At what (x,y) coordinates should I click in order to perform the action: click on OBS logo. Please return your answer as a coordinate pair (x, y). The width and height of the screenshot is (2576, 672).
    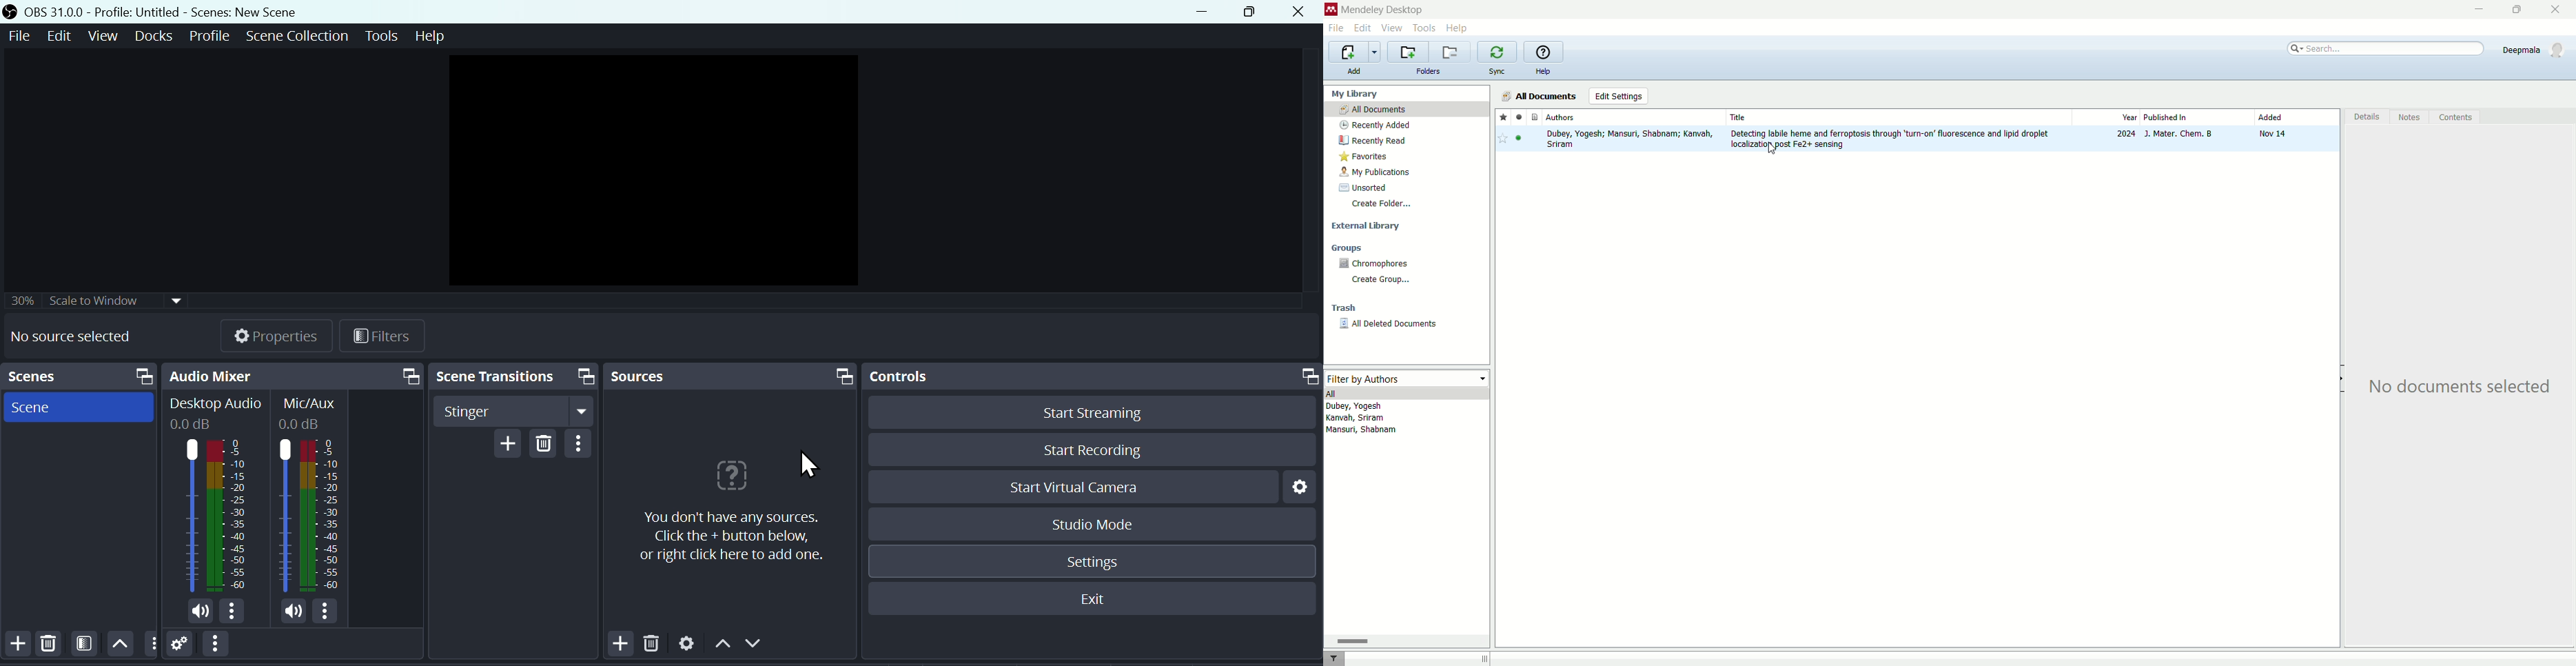
    Looking at the image, I should click on (12, 11).